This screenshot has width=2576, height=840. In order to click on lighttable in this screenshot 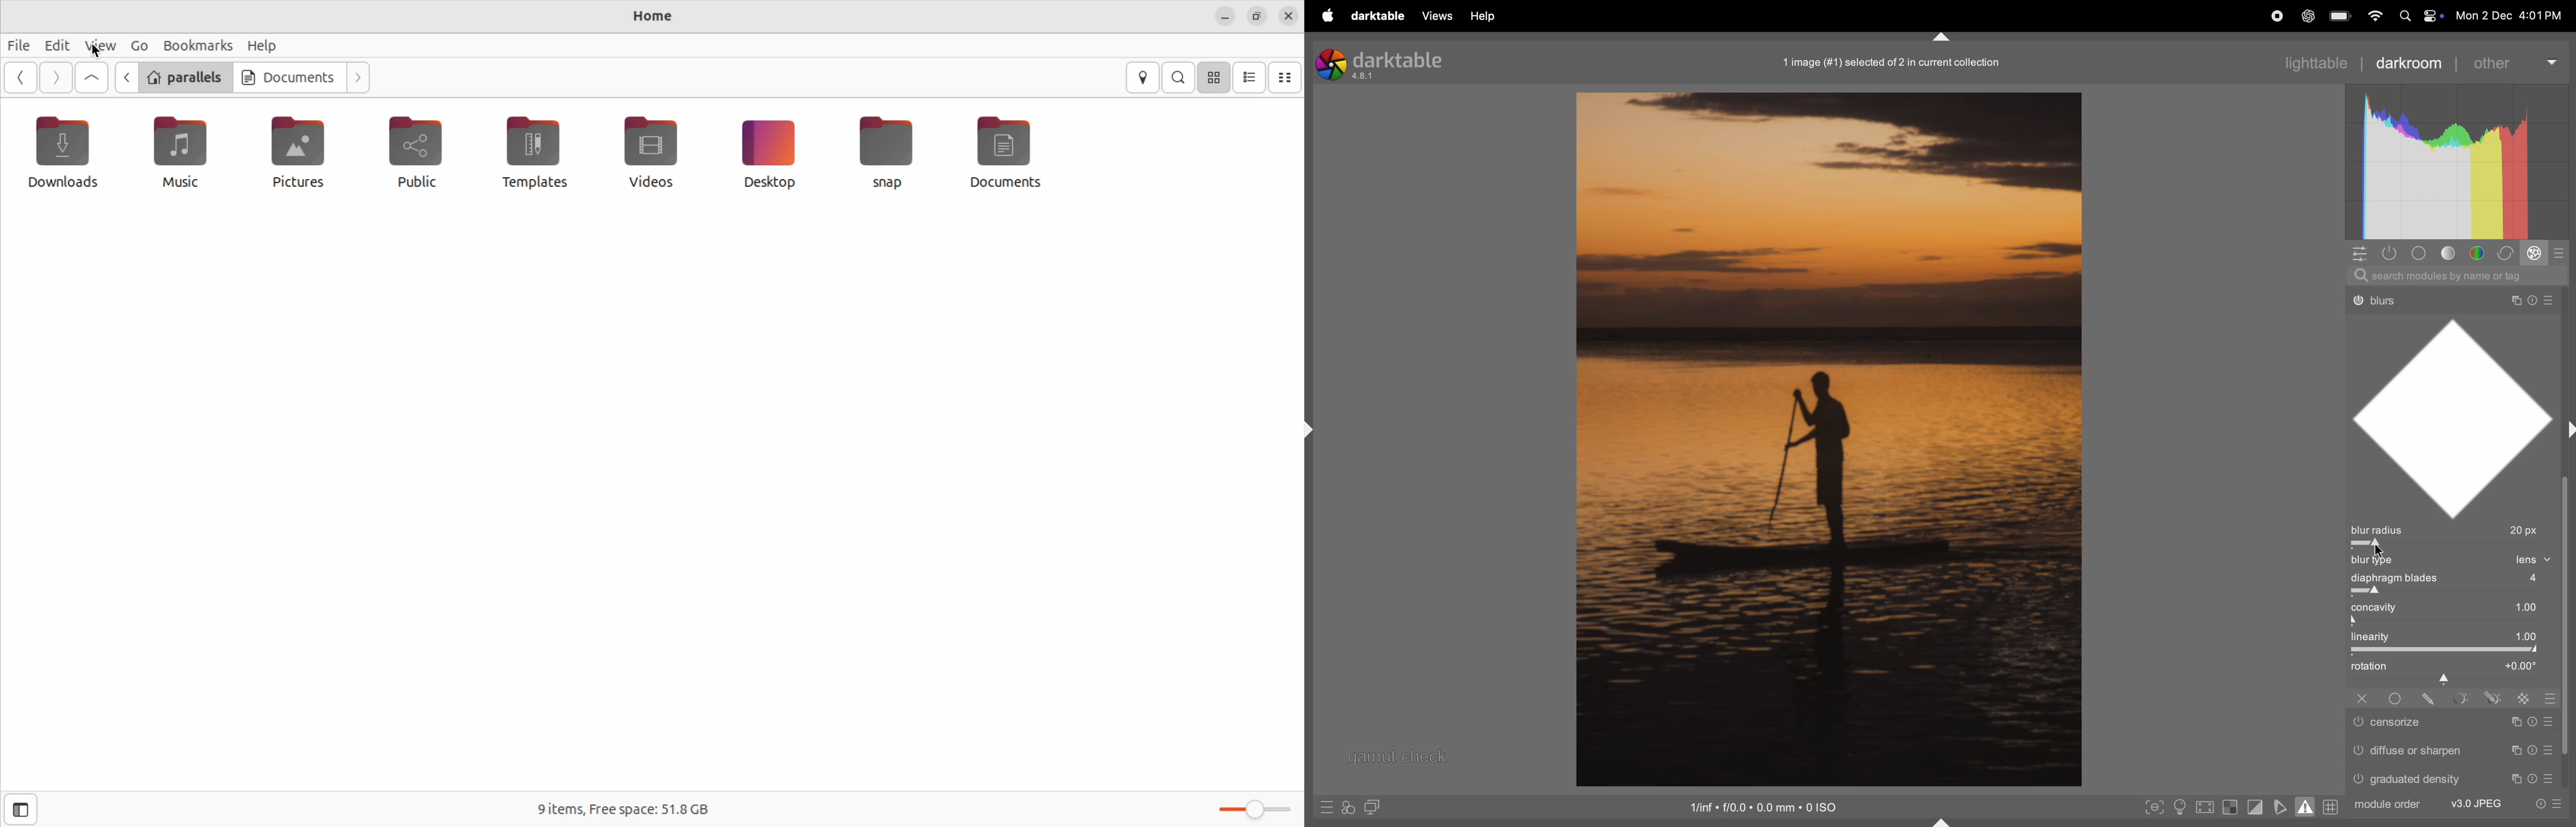, I will do `click(2292, 63)`.